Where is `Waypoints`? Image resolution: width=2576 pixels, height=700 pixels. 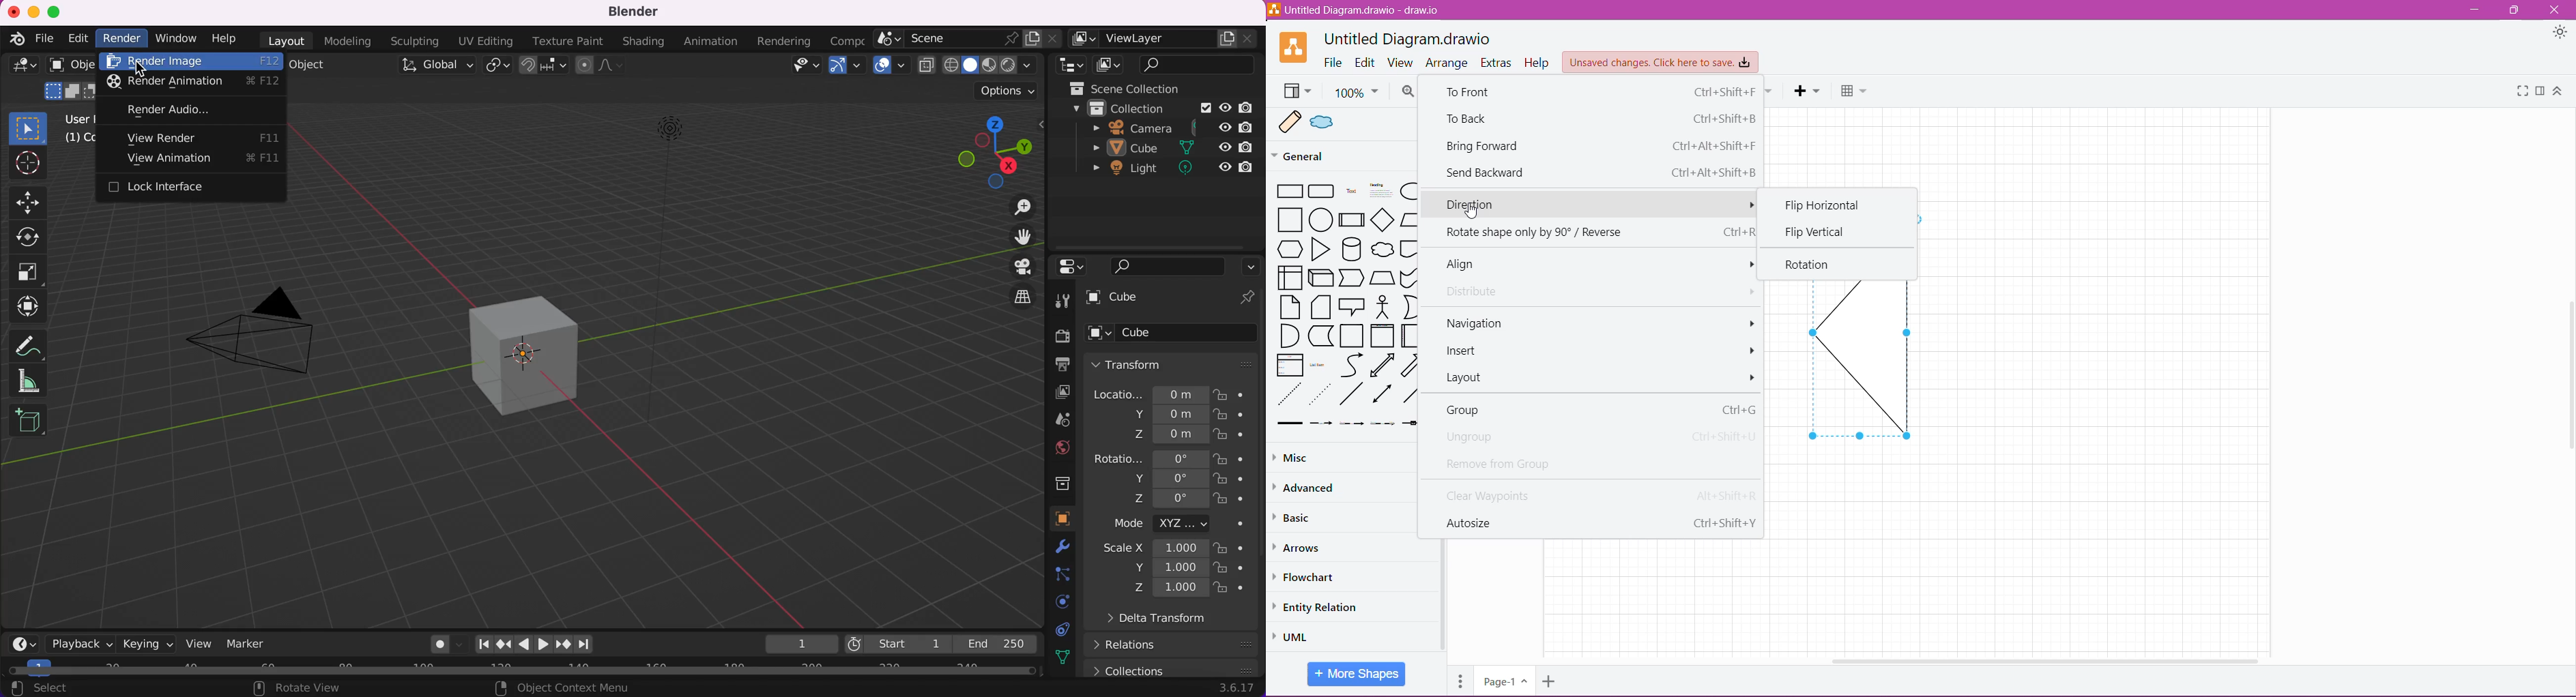
Waypoints is located at coordinates (1770, 91).